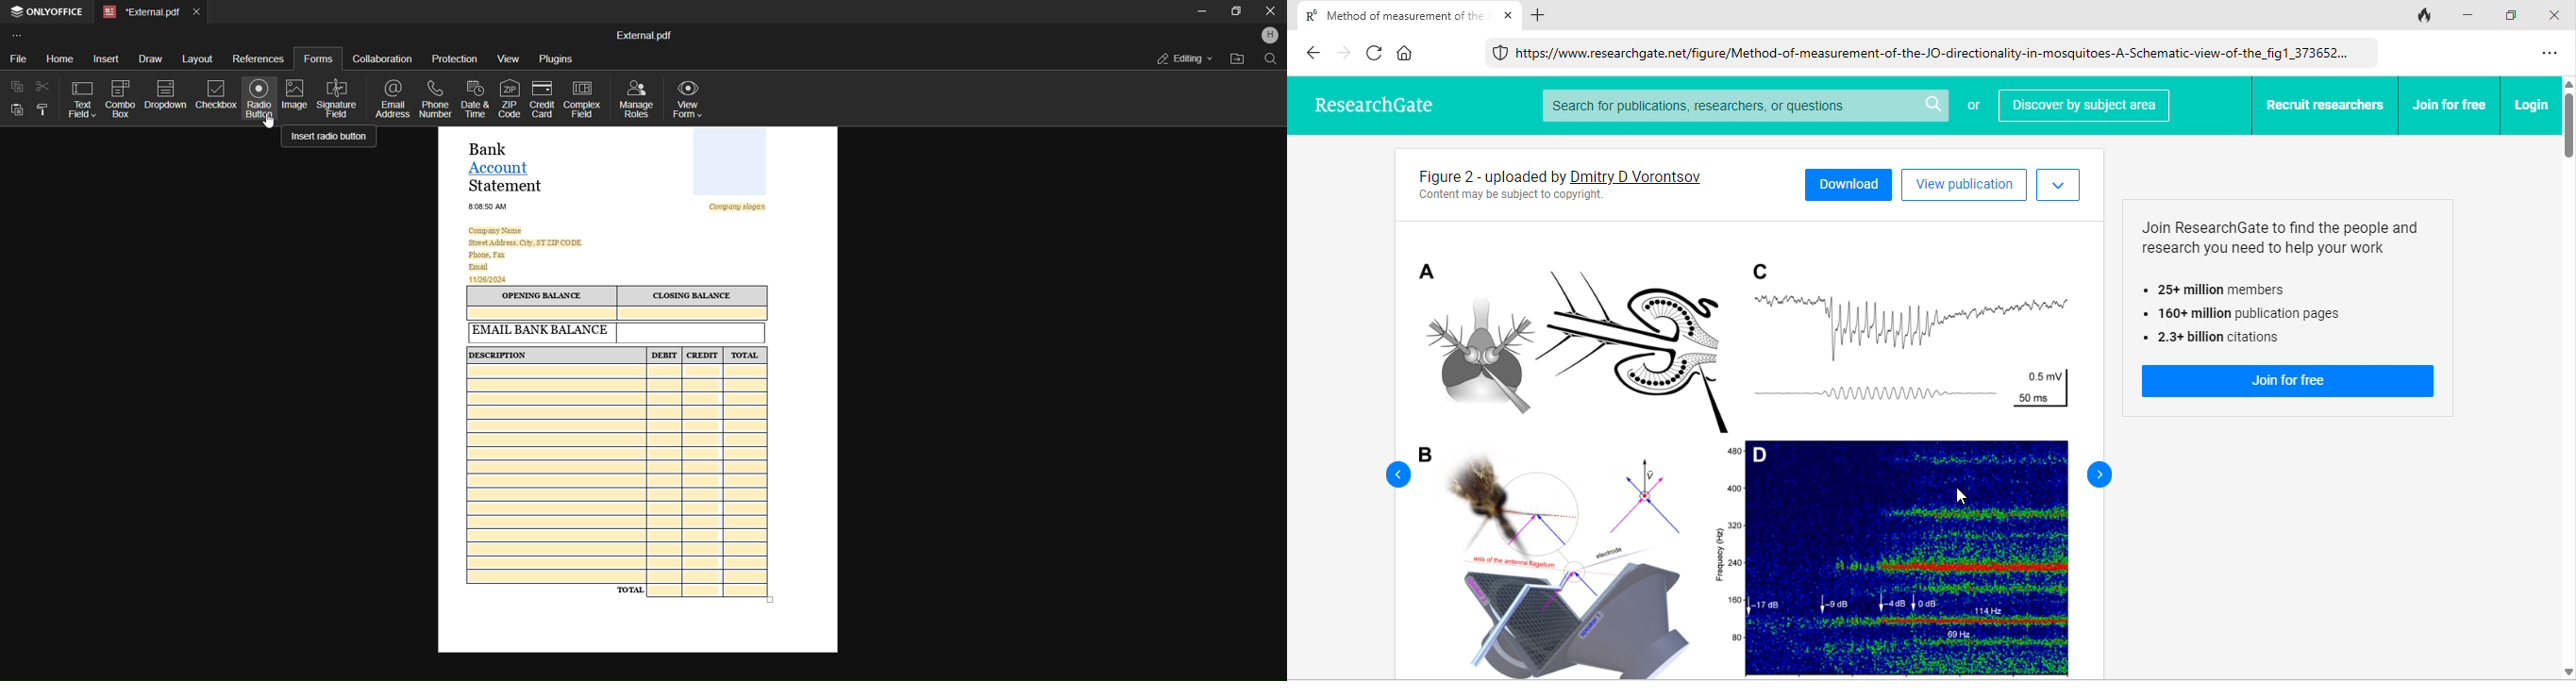 This screenshot has height=700, width=2576. I want to click on Figure 2 - uploaded by Dmitry D Vorontsov - content may be subject to copyright, so click(1587, 184).